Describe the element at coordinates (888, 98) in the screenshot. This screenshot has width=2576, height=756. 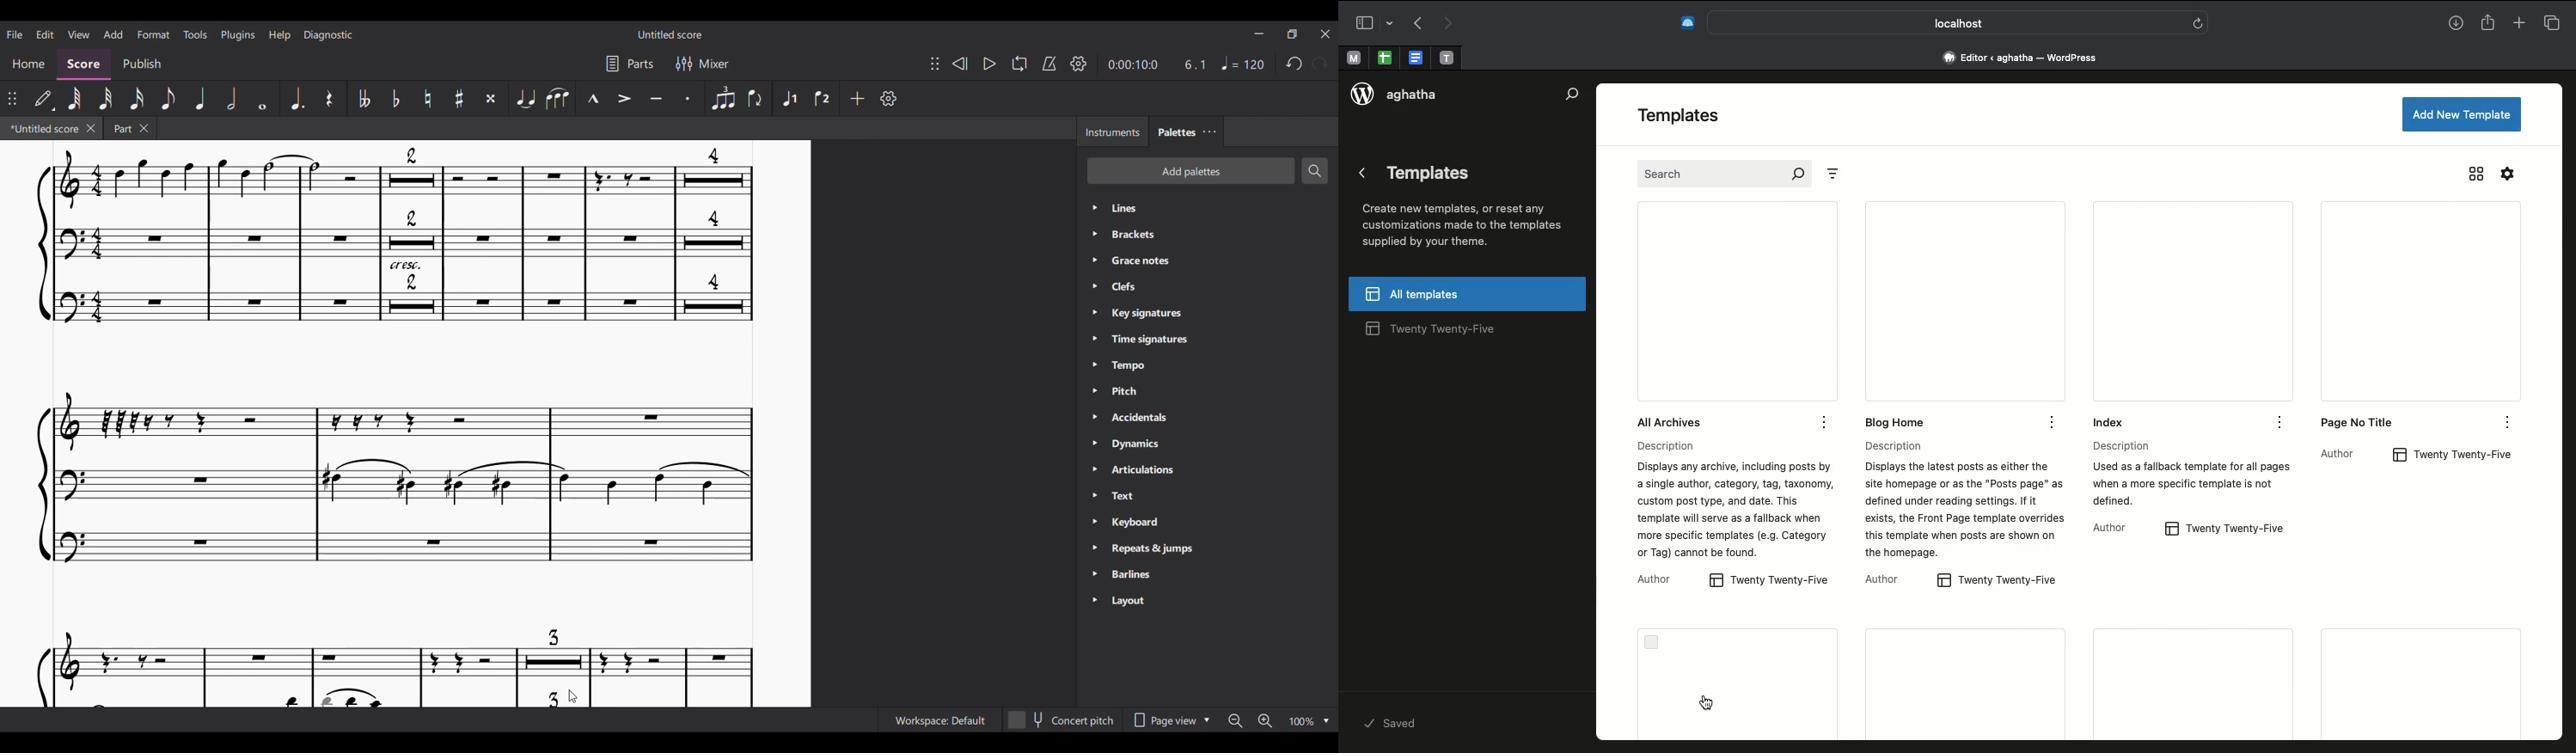
I see `Customize toolbar` at that location.